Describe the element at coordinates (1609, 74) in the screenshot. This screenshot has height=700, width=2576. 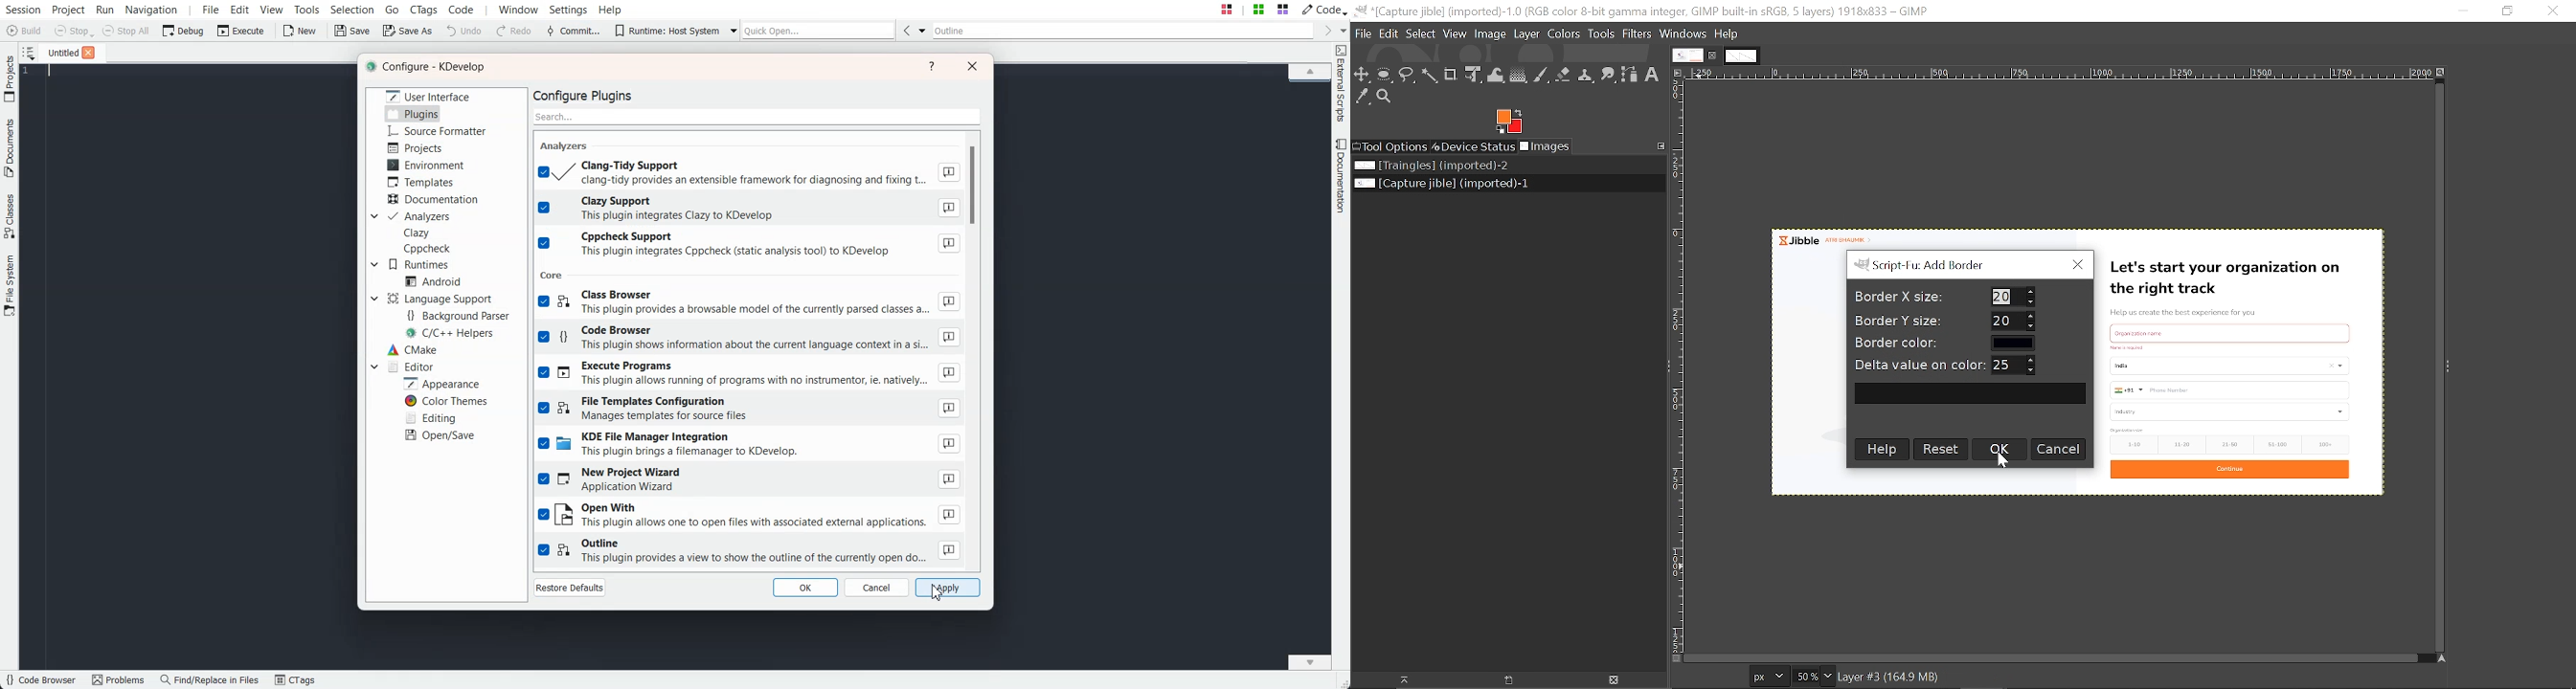
I see `Smudge tool` at that location.